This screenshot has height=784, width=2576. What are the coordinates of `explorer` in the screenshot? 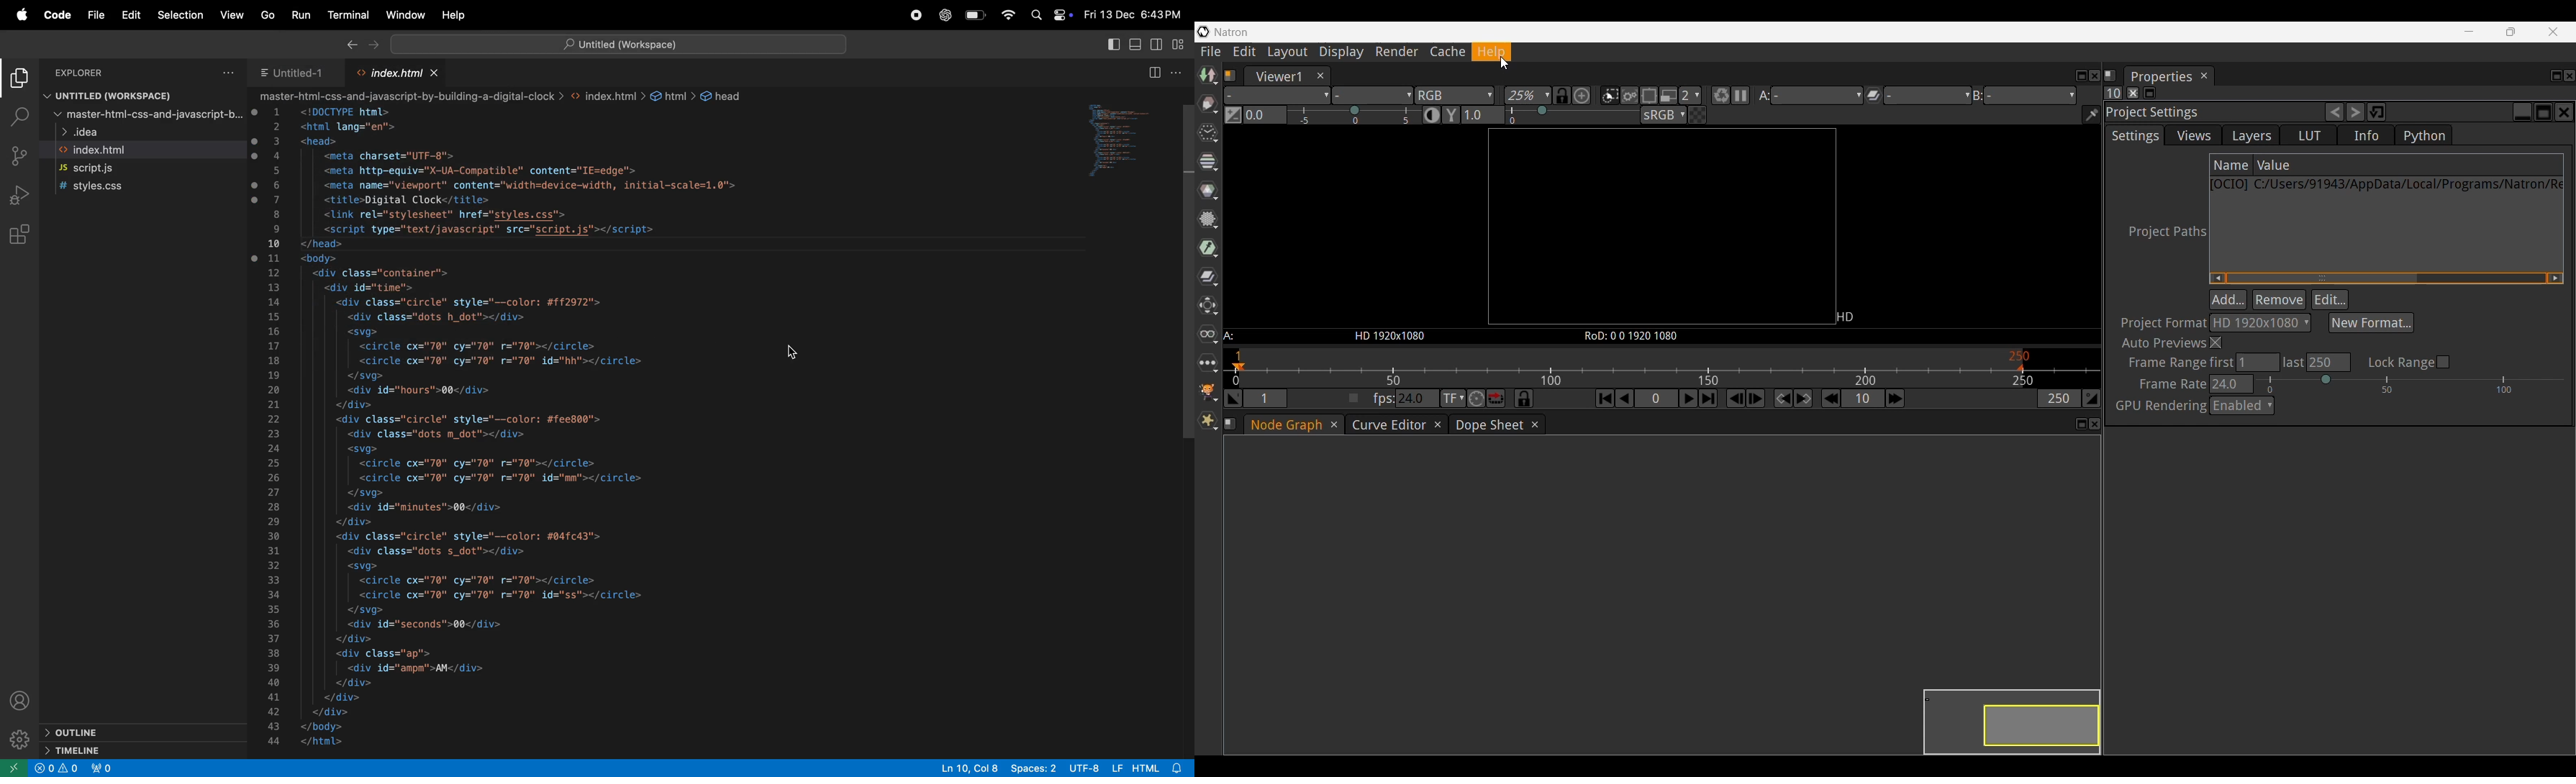 It's located at (17, 78).